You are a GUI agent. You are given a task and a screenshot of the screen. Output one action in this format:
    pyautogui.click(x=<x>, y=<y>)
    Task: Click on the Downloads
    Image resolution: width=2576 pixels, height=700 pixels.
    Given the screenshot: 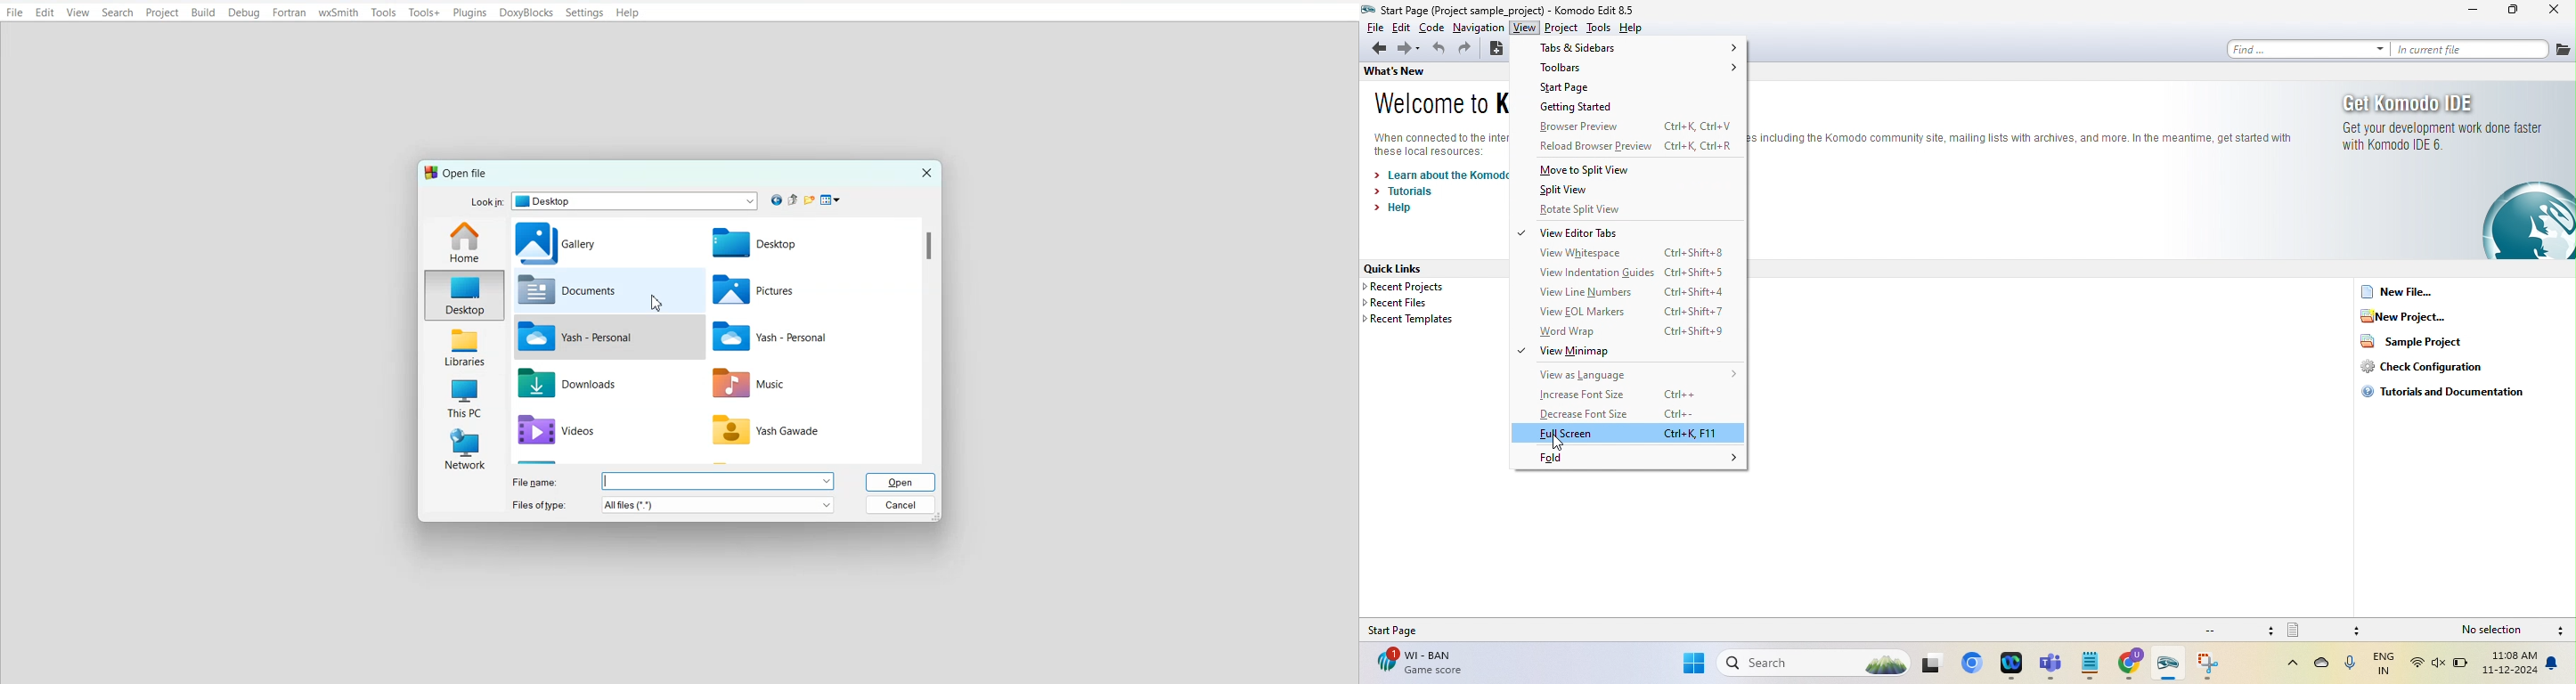 What is the action you would take?
    pyautogui.click(x=609, y=381)
    